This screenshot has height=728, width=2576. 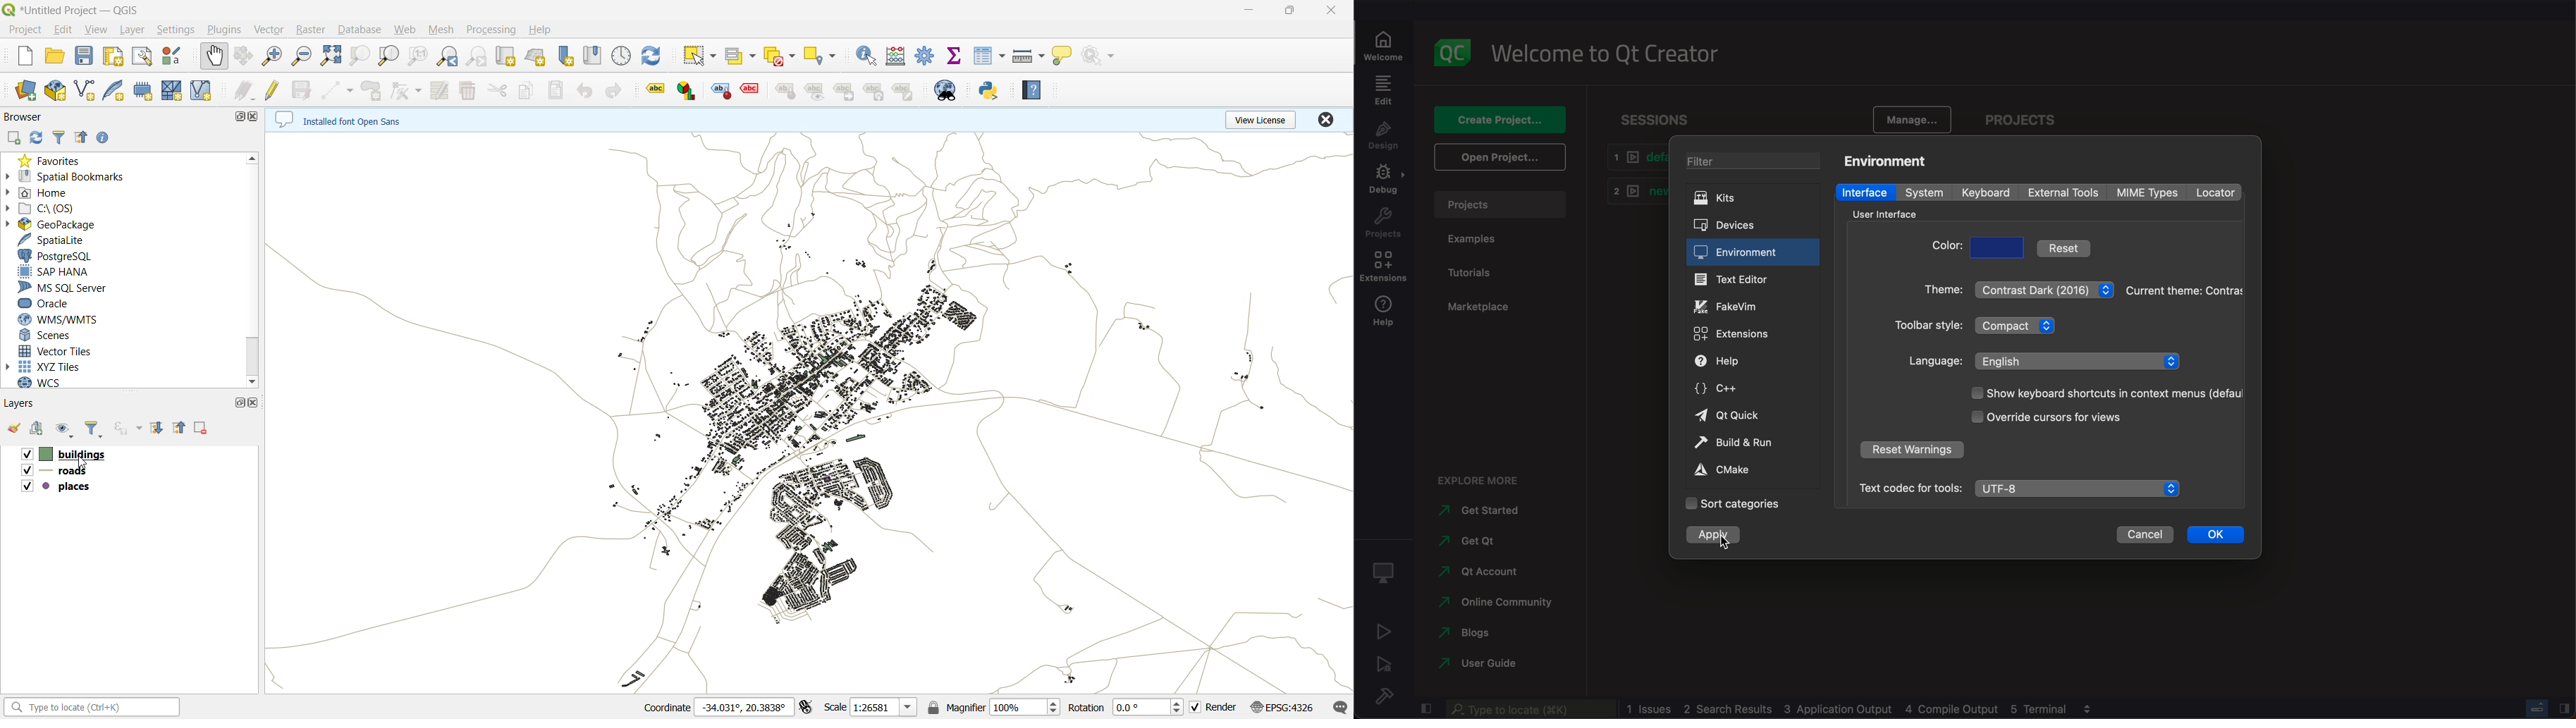 What do you see at coordinates (63, 429) in the screenshot?
I see `manage map` at bounding box center [63, 429].